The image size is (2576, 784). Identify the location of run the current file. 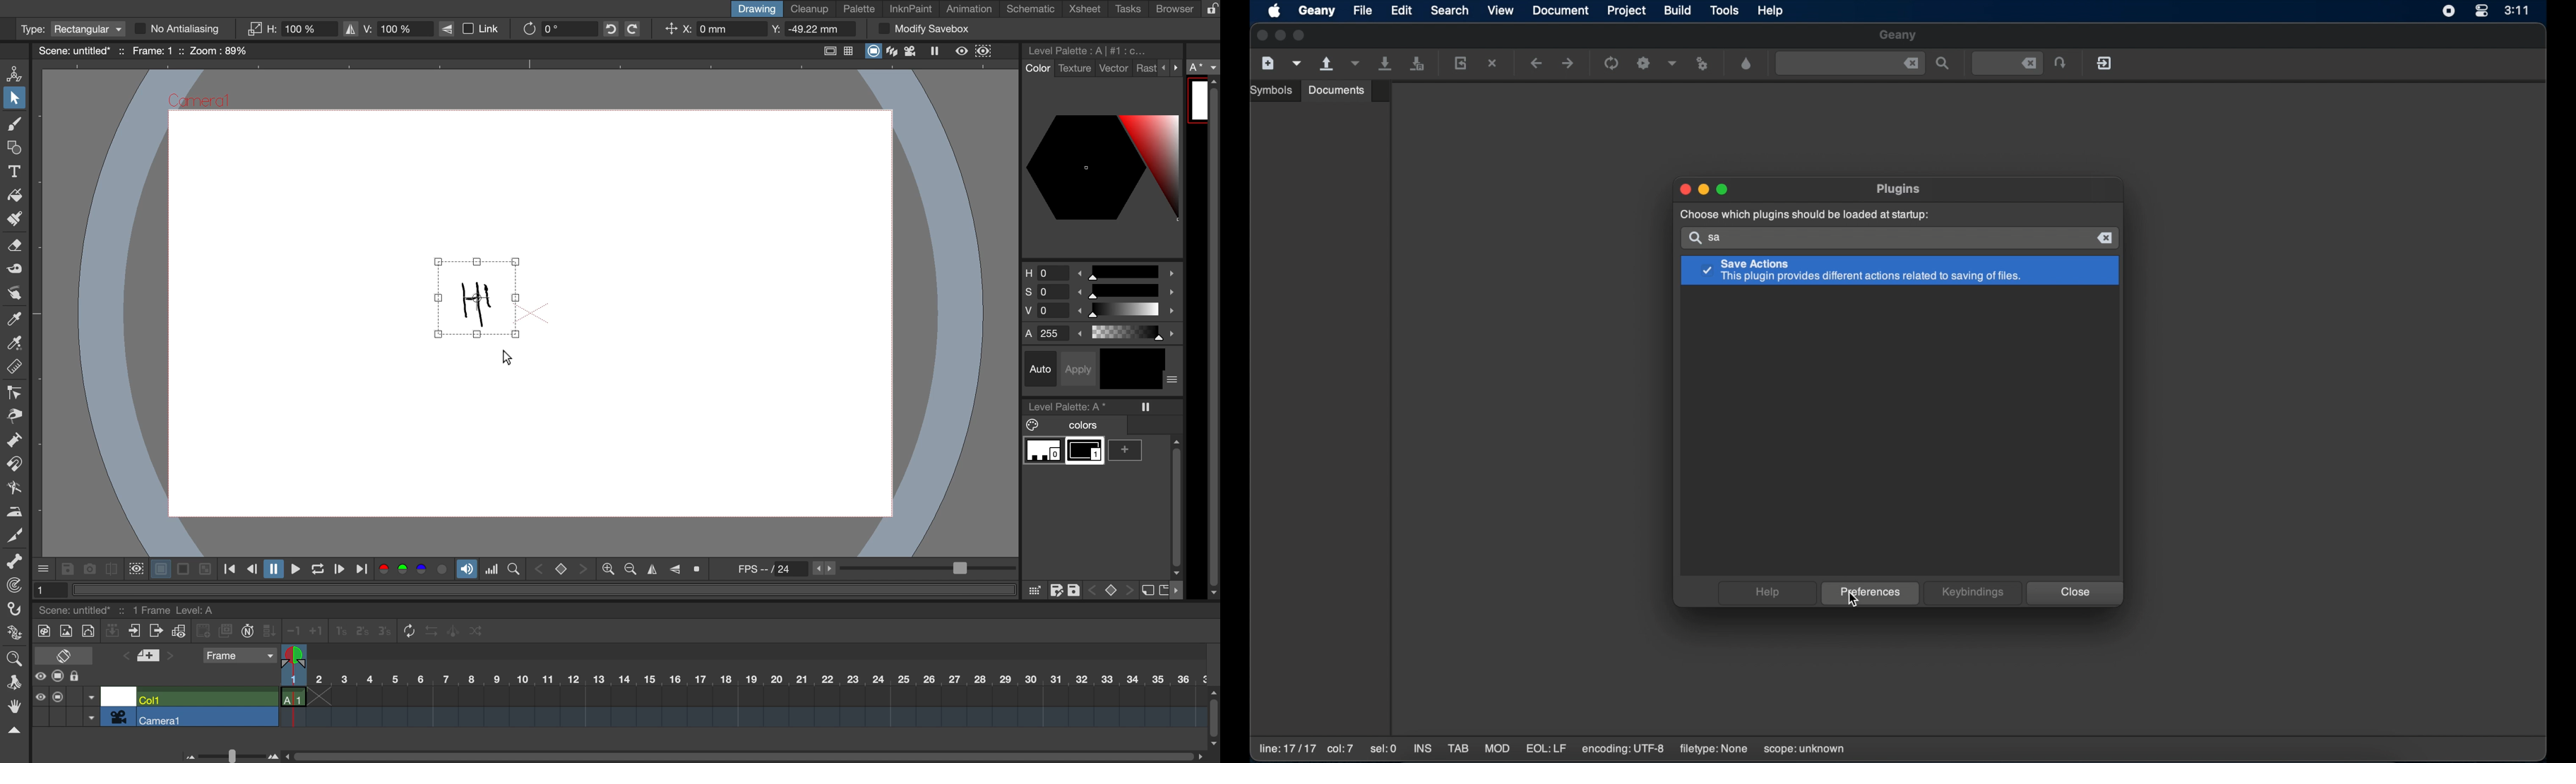
(1612, 64).